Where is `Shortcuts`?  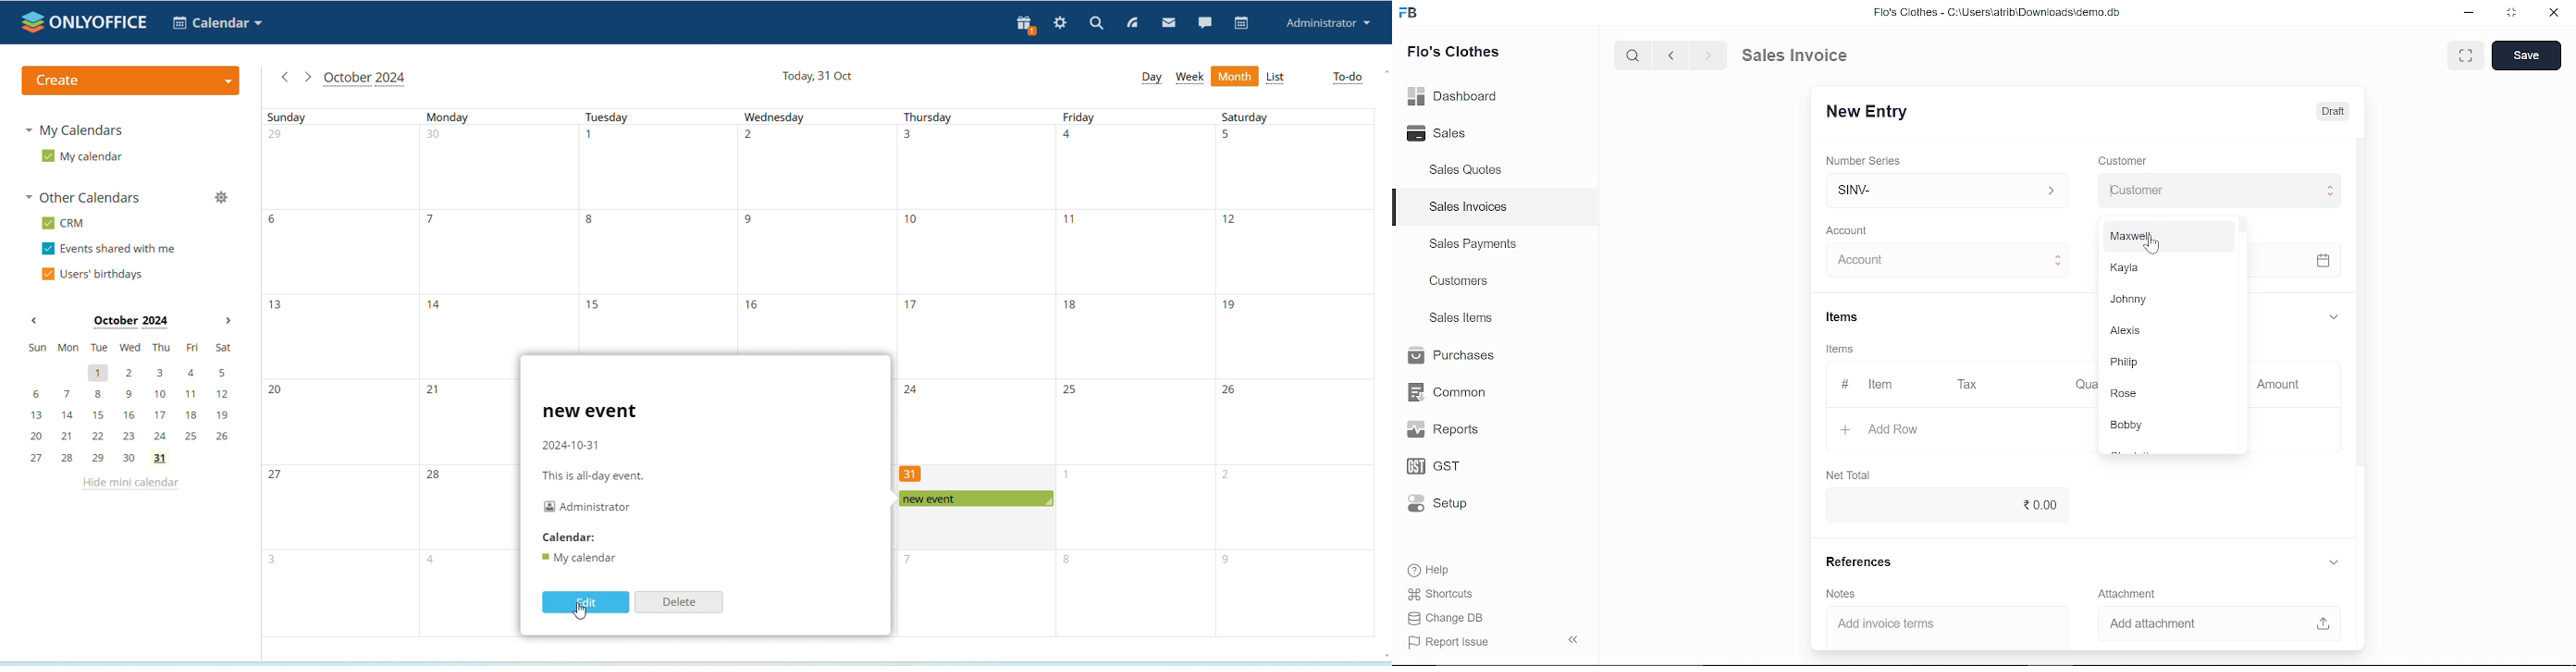 Shortcuts is located at coordinates (1442, 594).